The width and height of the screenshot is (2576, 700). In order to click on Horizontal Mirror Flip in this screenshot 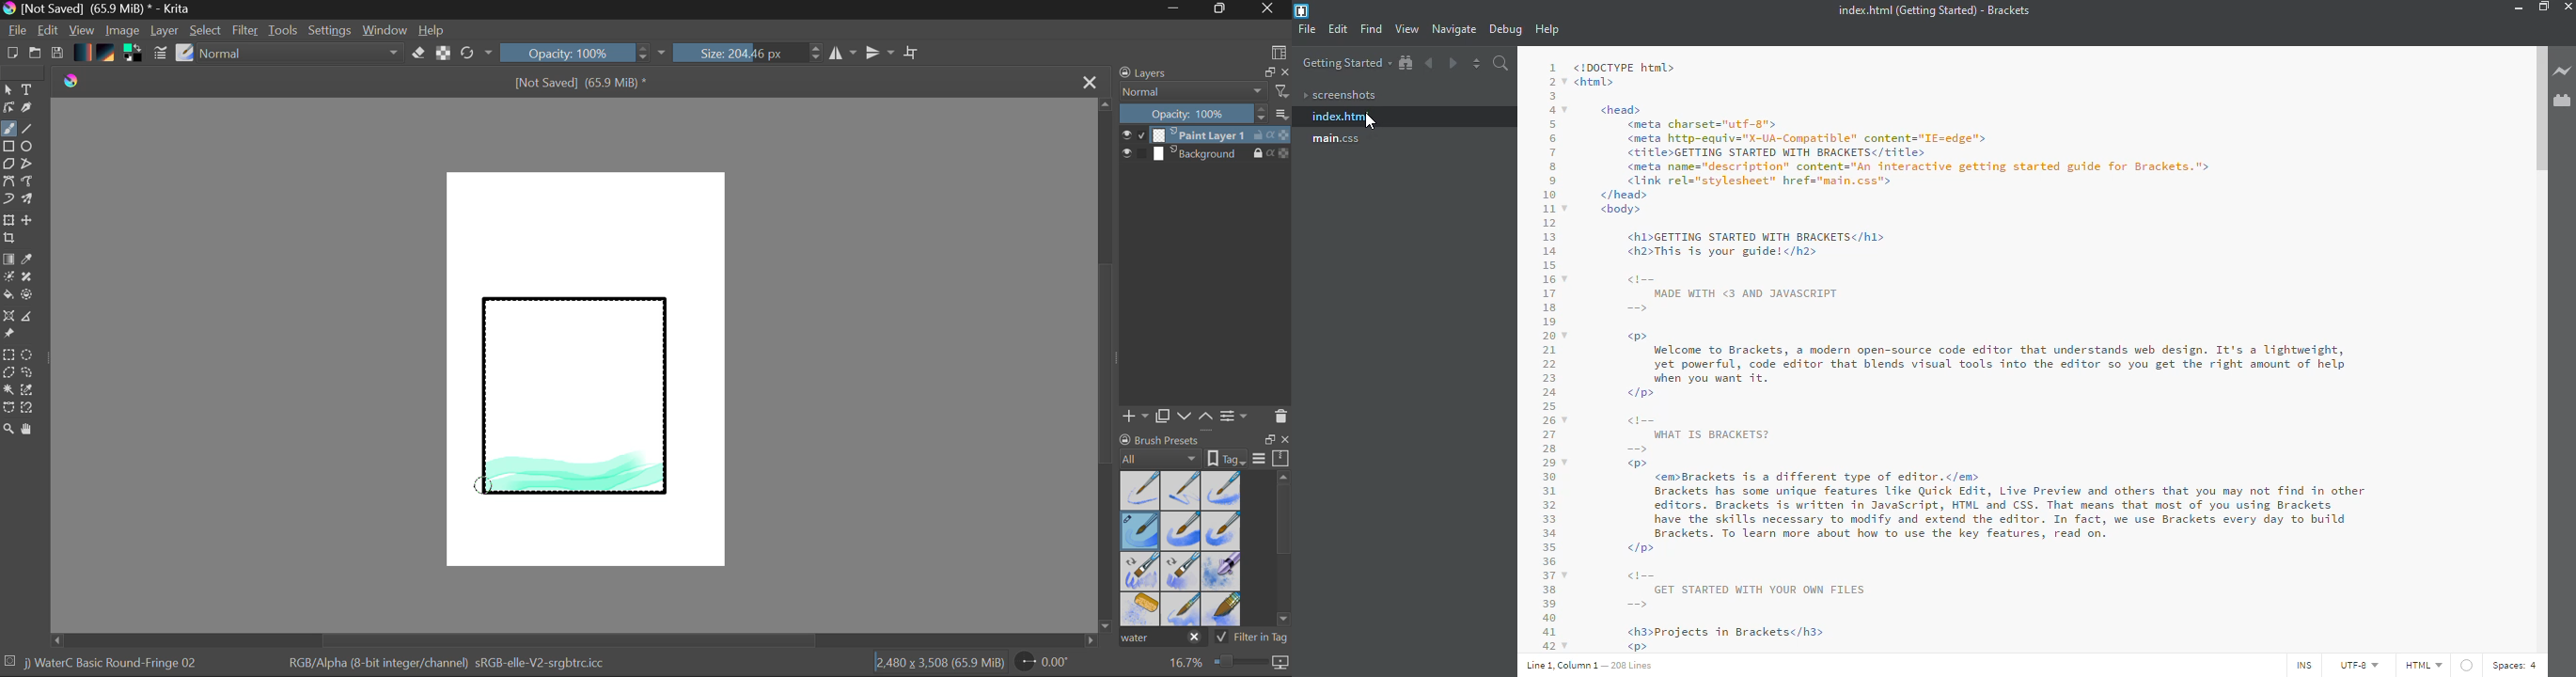, I will do `click(883, 54)`.